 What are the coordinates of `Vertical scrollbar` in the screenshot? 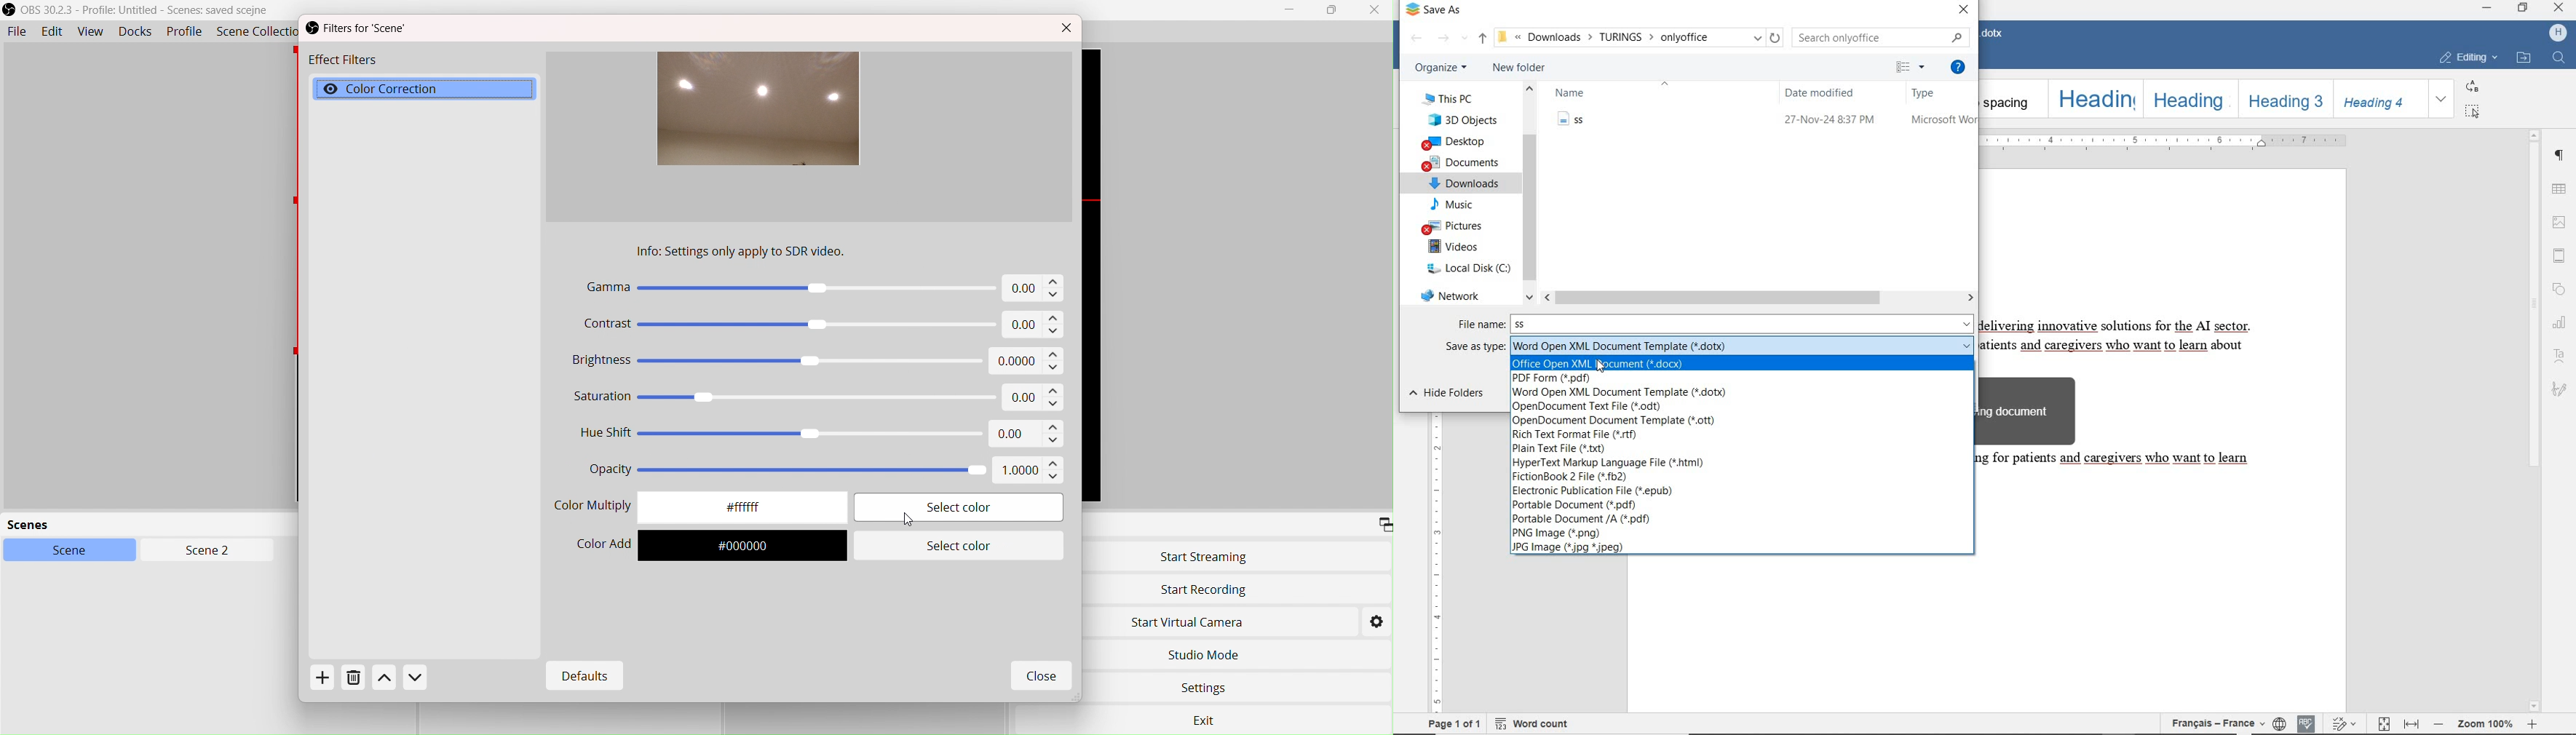 It's located at (1972, 385).